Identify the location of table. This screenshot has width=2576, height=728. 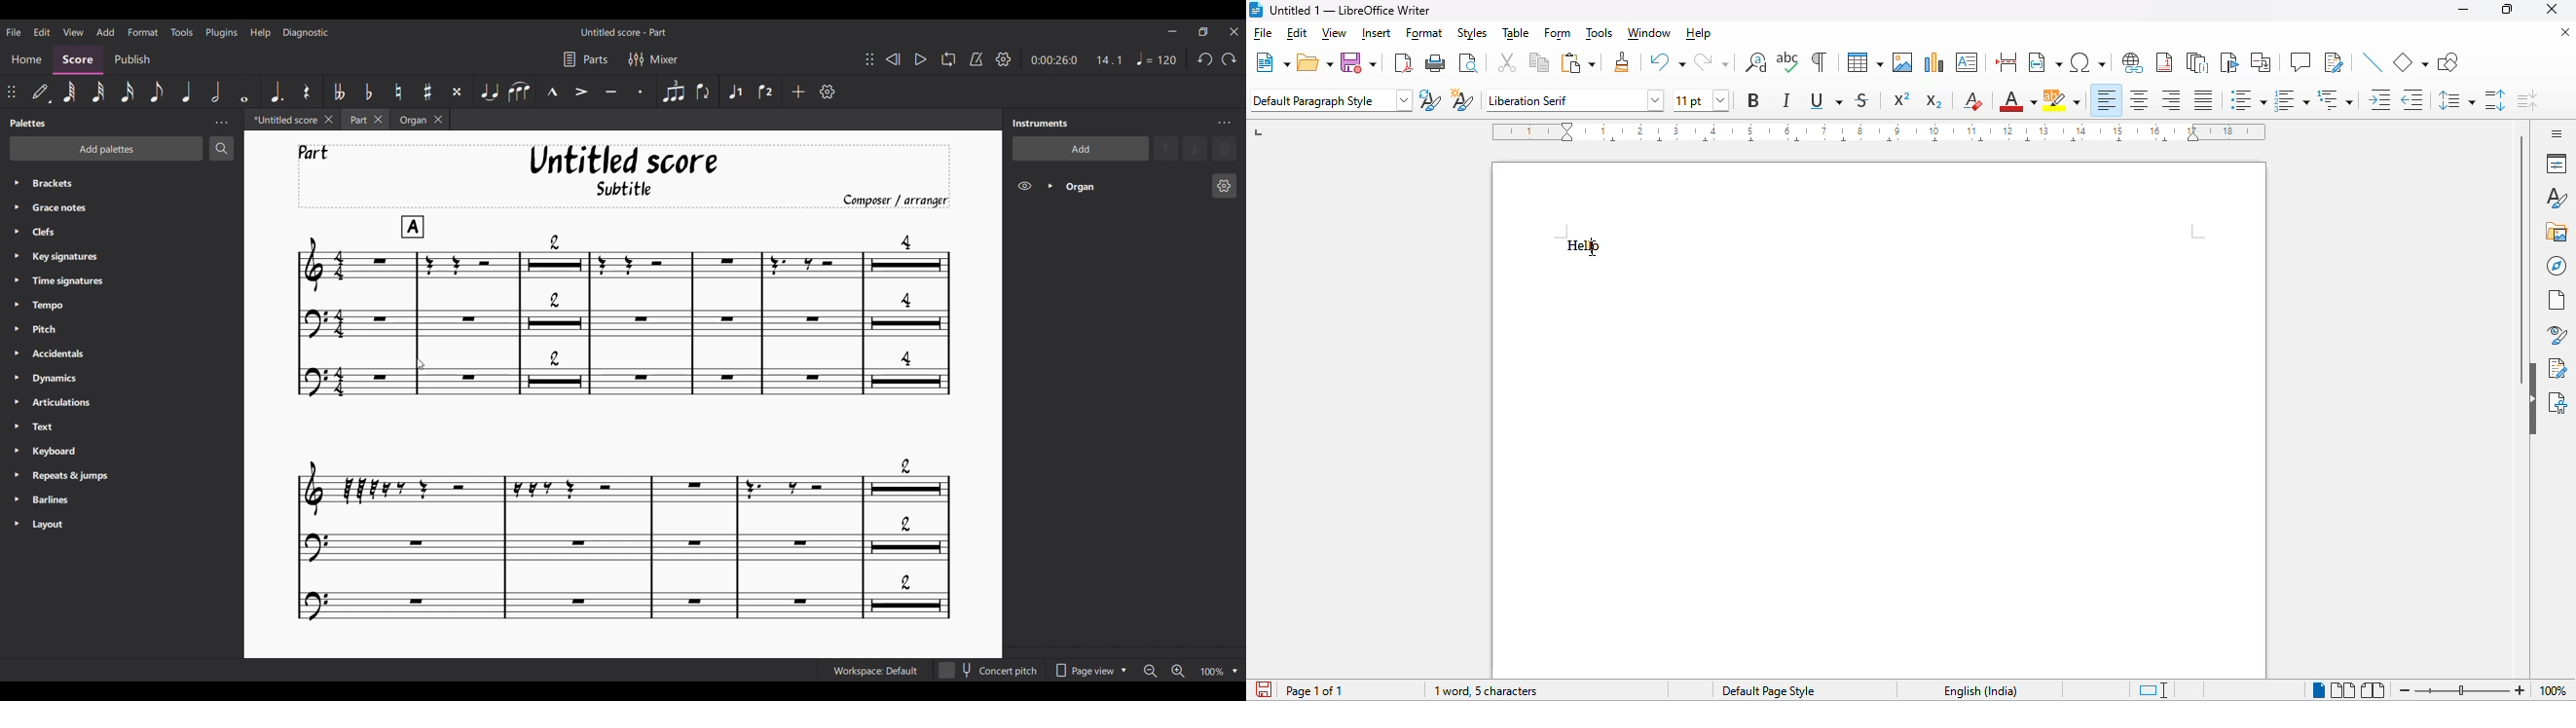
(1516, 34).